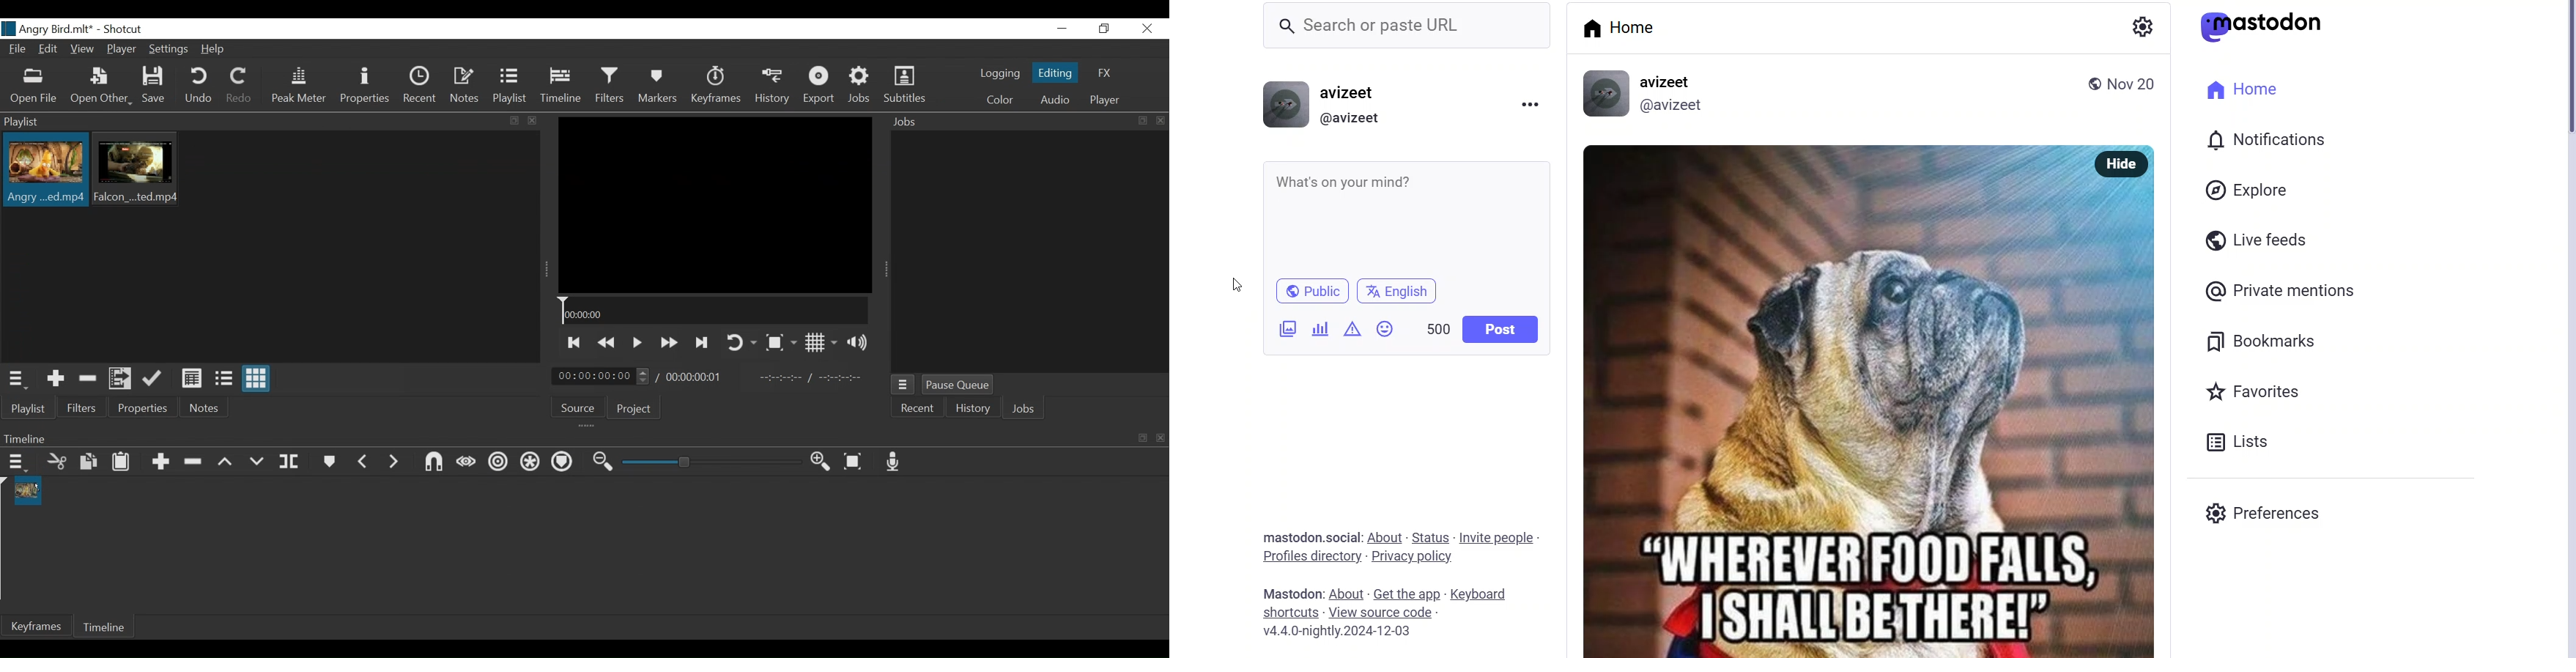 The height and width of the screenshot is (672, 2576). I want to click on Open Other File, so click(34, 88).